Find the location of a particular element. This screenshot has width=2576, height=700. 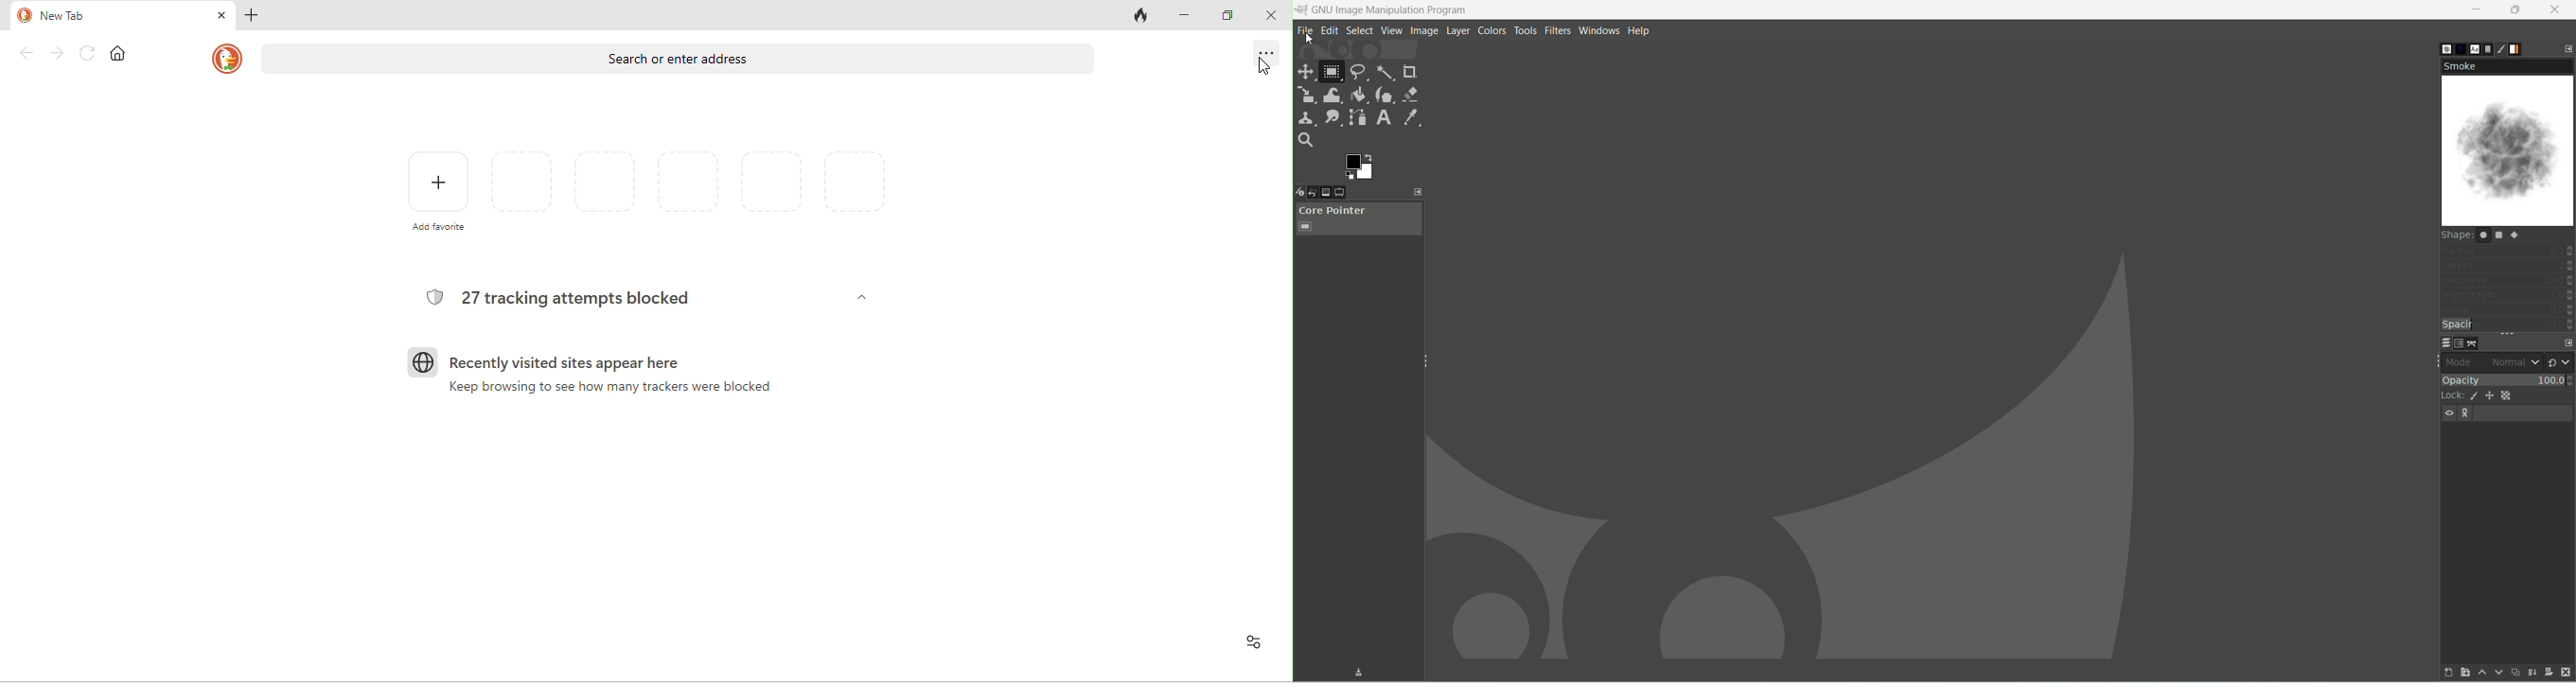

text tool is located at coordinates (1383, 118).